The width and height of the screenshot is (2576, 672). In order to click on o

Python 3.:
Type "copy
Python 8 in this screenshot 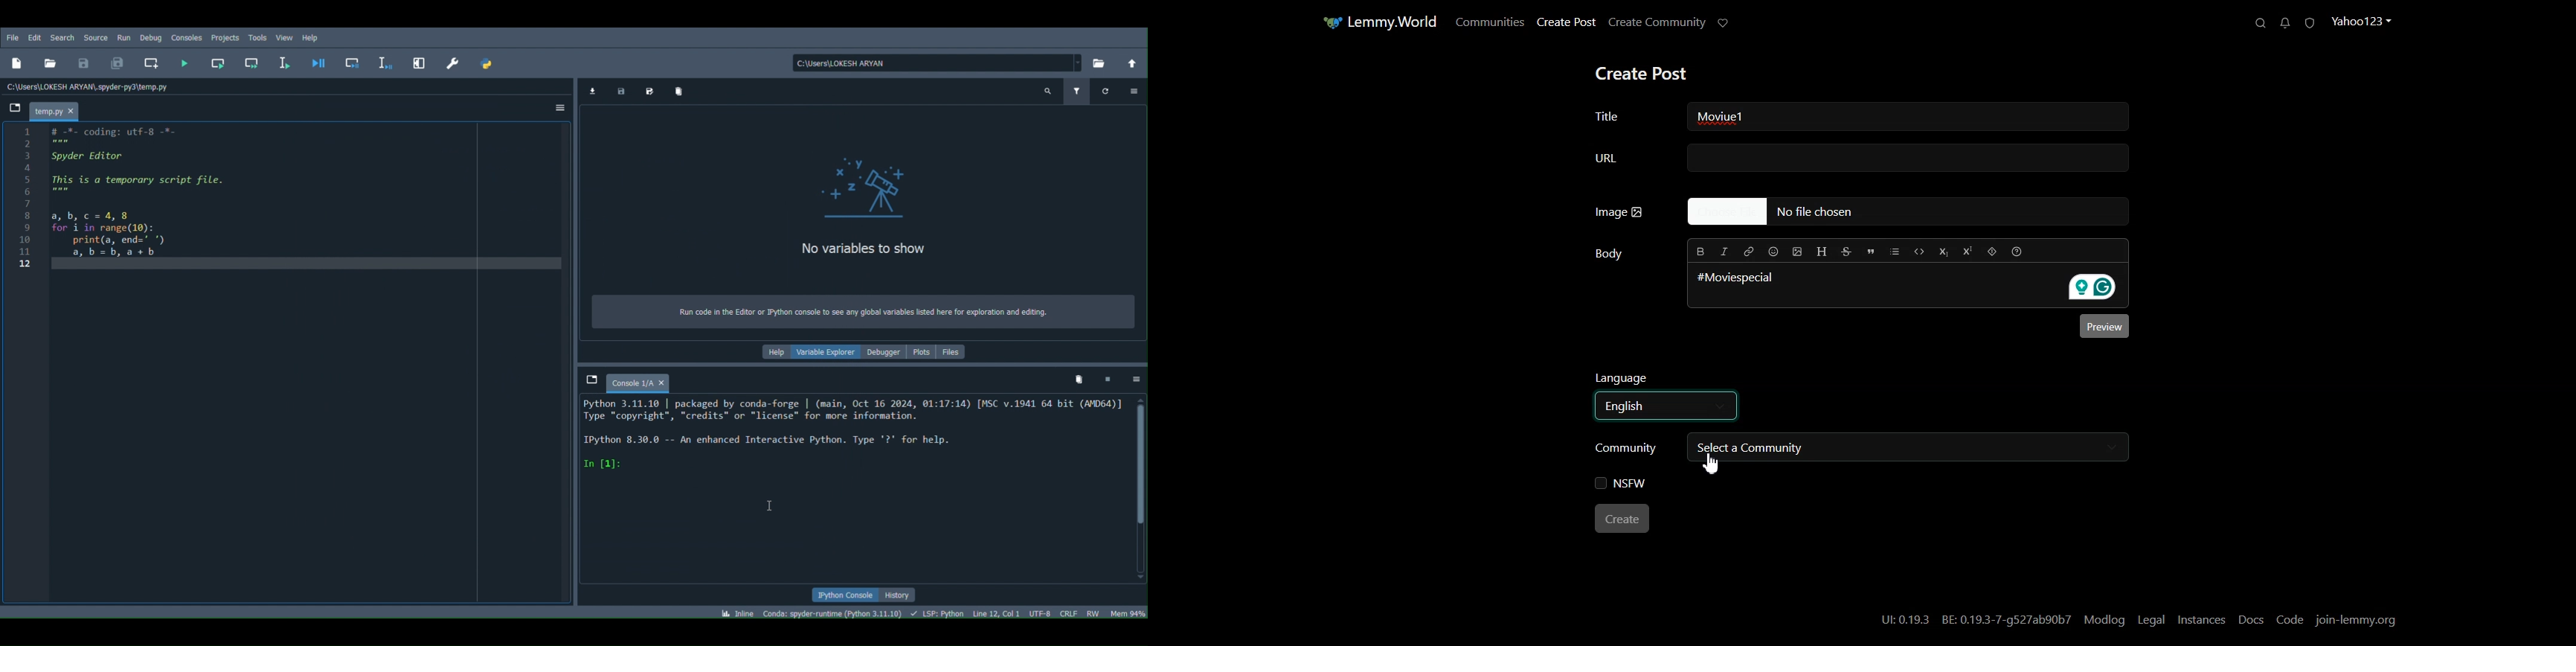, I will do `click(167, 208)`.